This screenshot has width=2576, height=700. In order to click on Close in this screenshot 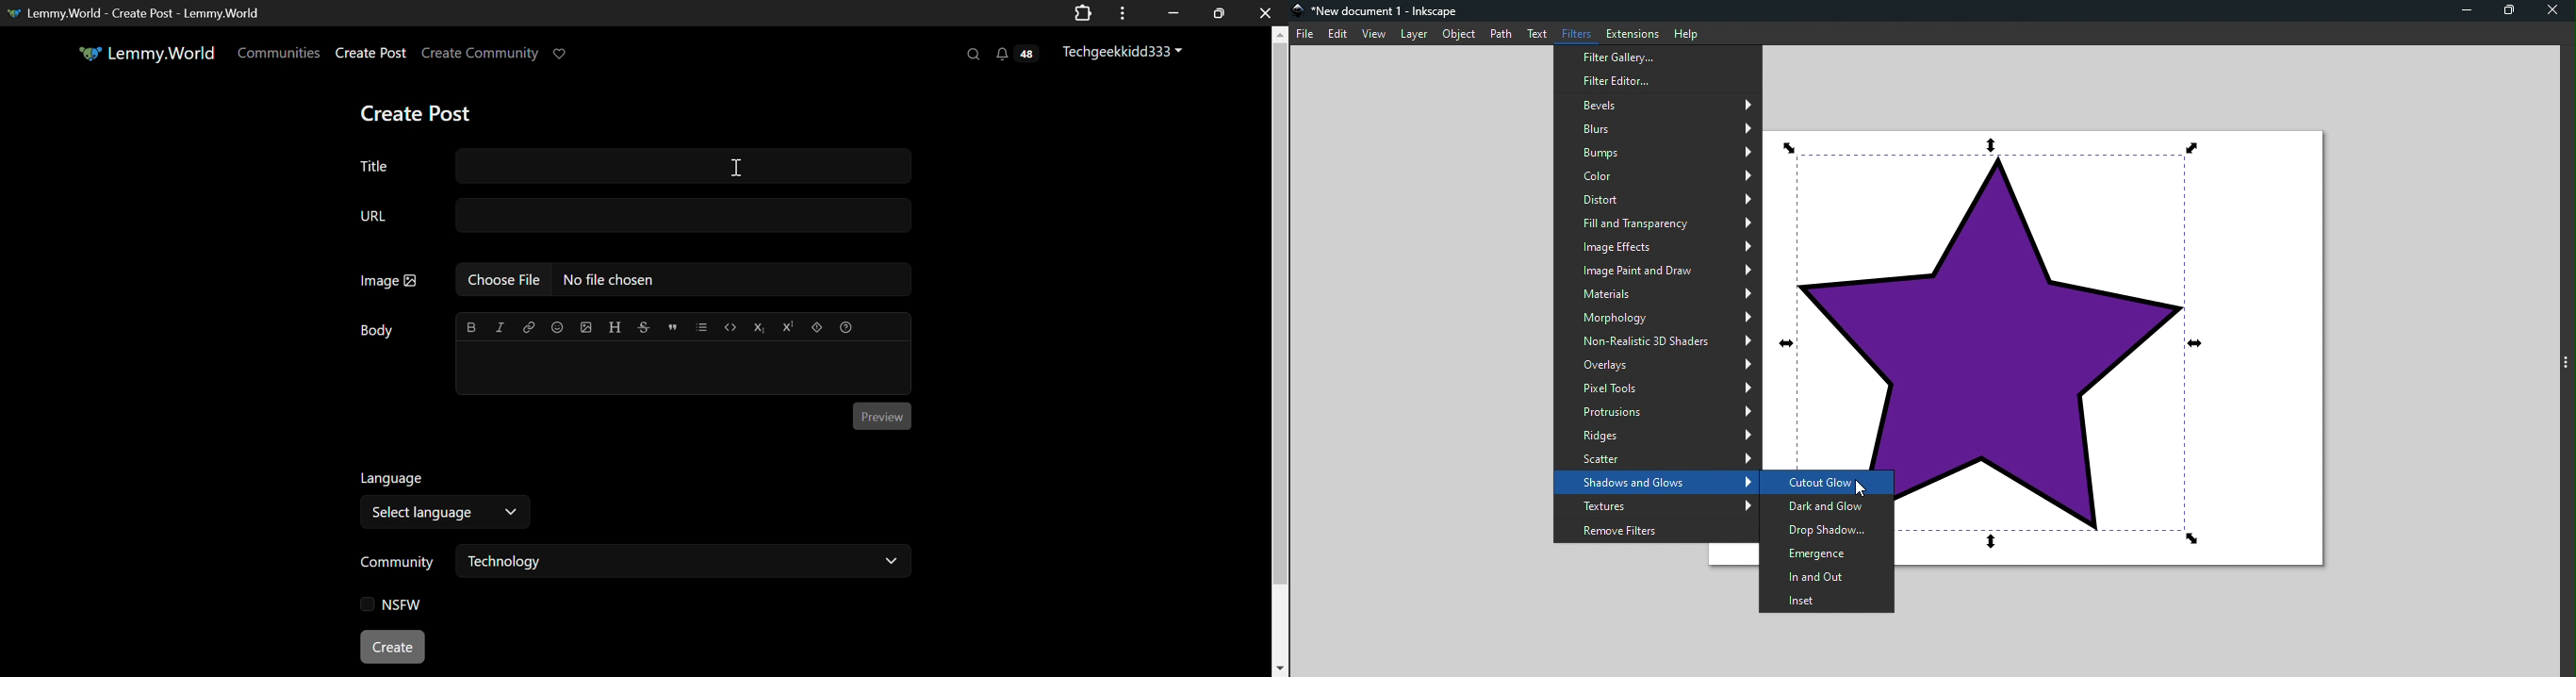, I will do `click(2556, 10)`.